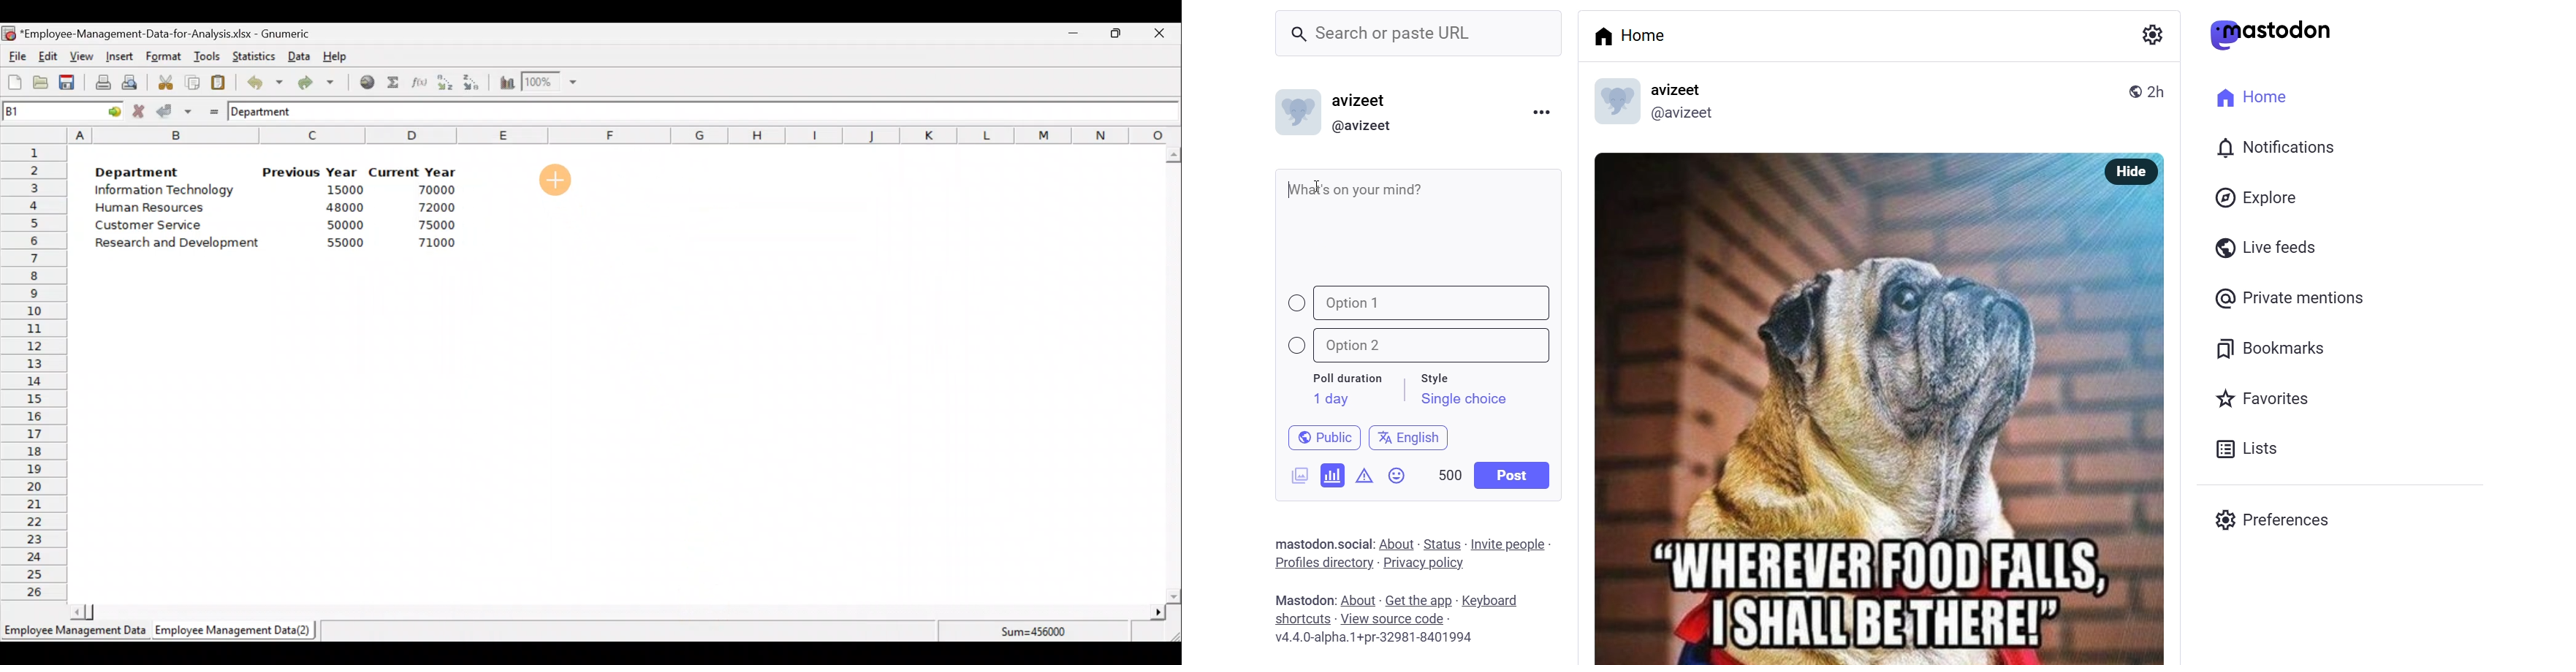 The image size is (2576, 672). I want to click on mastodon, so click(1300, 542).